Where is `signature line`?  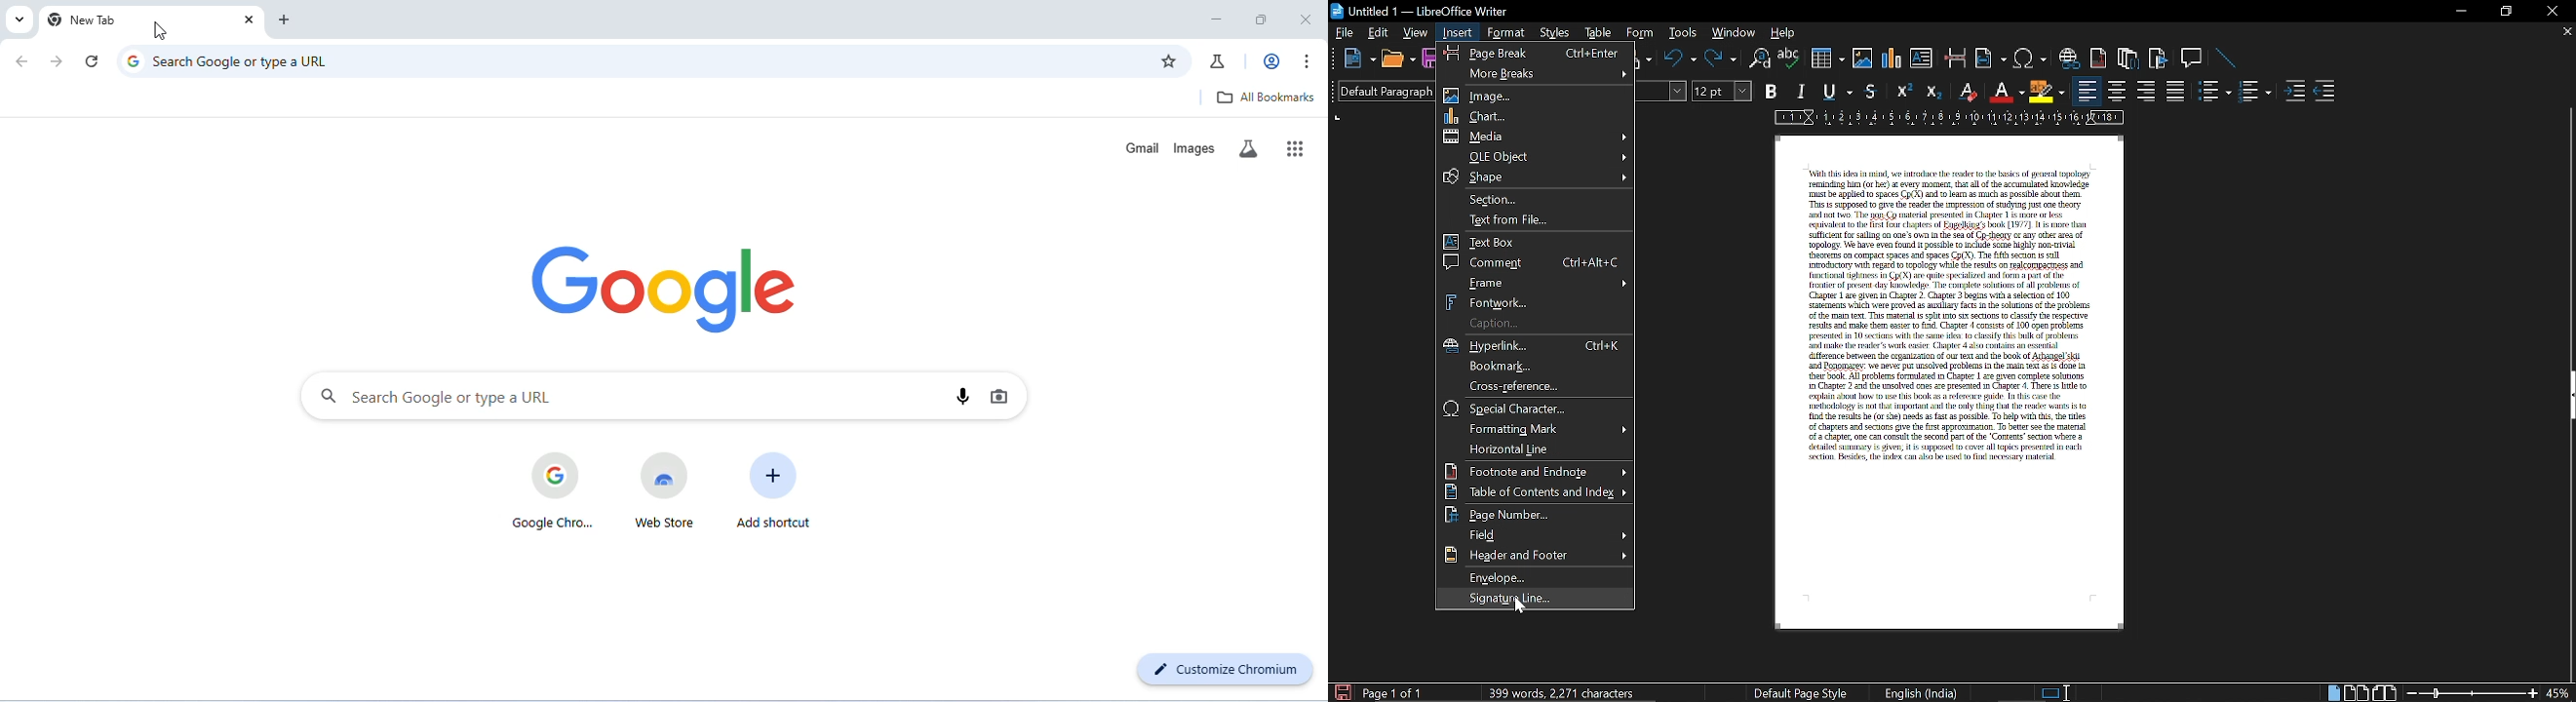
signature line is located at coordinates (1533, 598).